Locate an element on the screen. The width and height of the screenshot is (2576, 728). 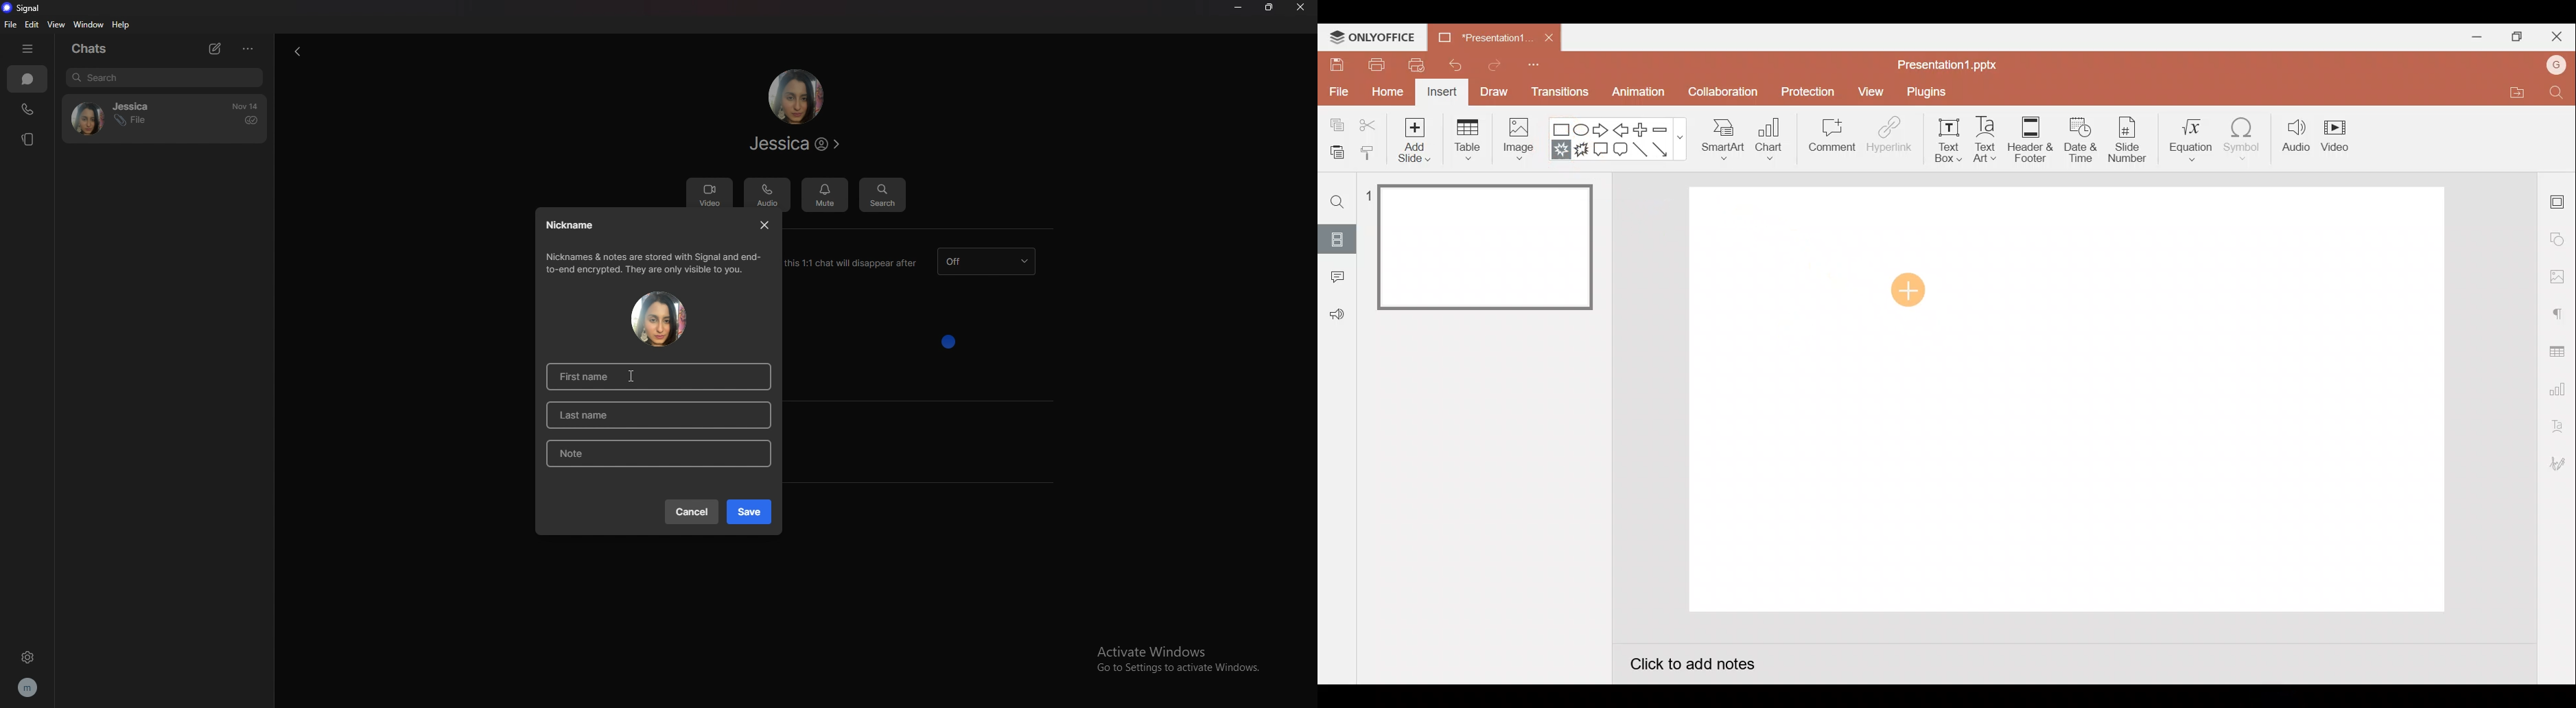
Image settings is located at coordinates (2556, 275).